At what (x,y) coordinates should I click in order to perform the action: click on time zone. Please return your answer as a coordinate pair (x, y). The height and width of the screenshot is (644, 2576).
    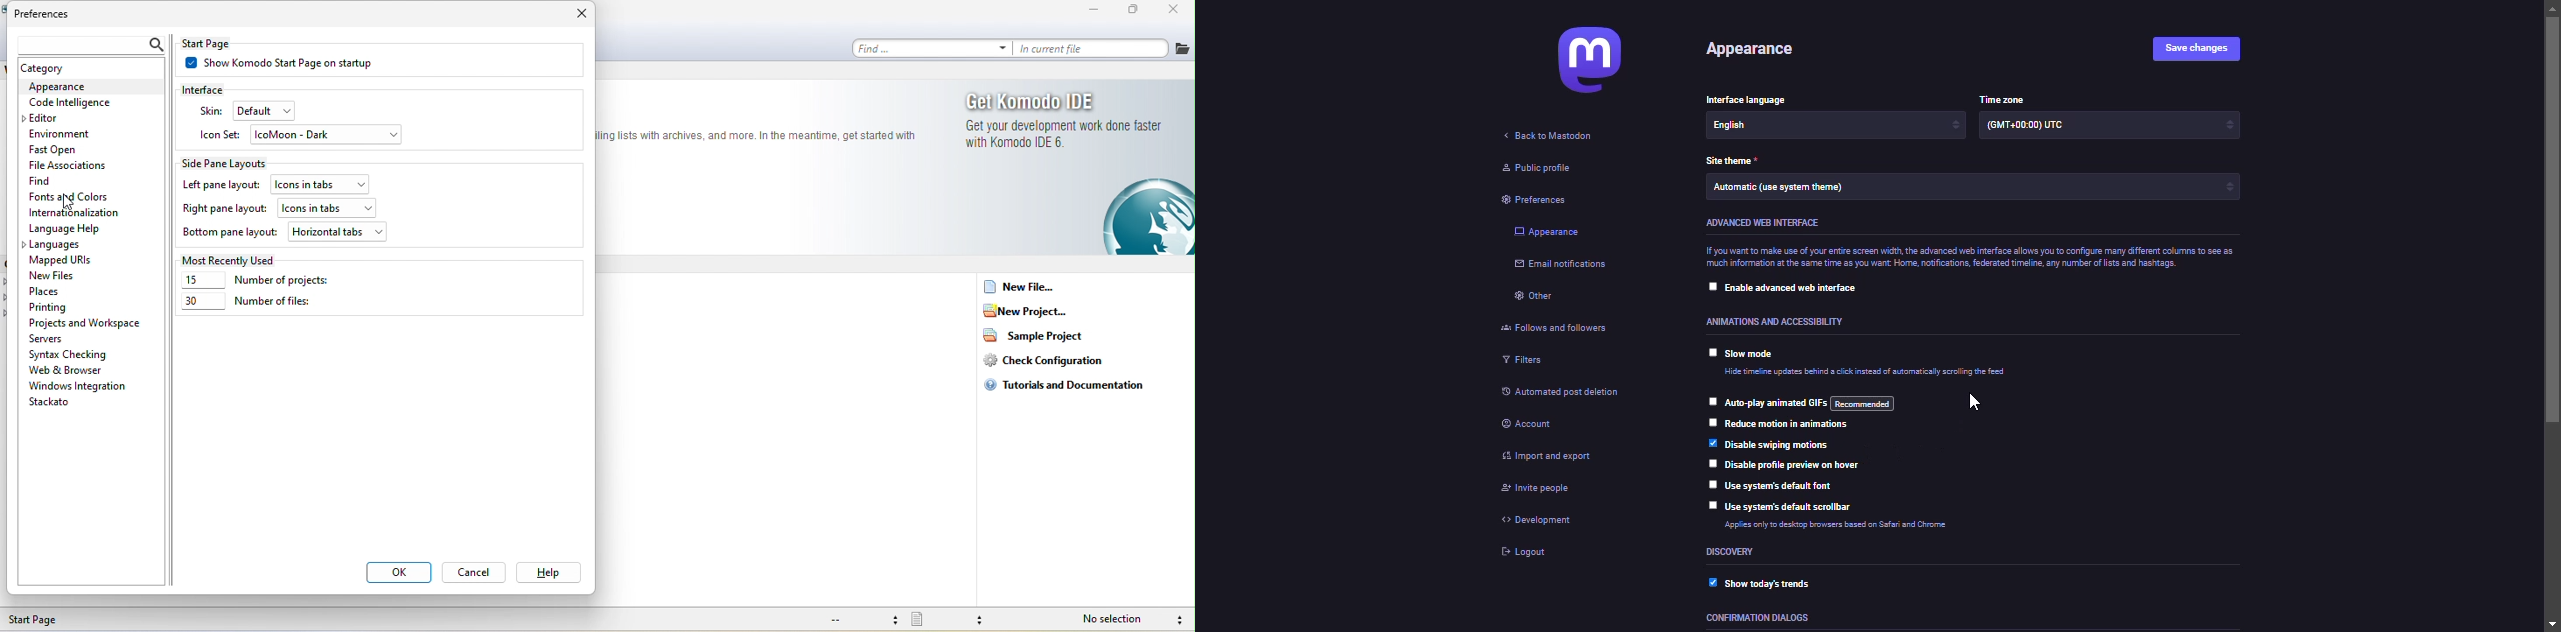
    Looking at the image, I should click on (2042, 125).